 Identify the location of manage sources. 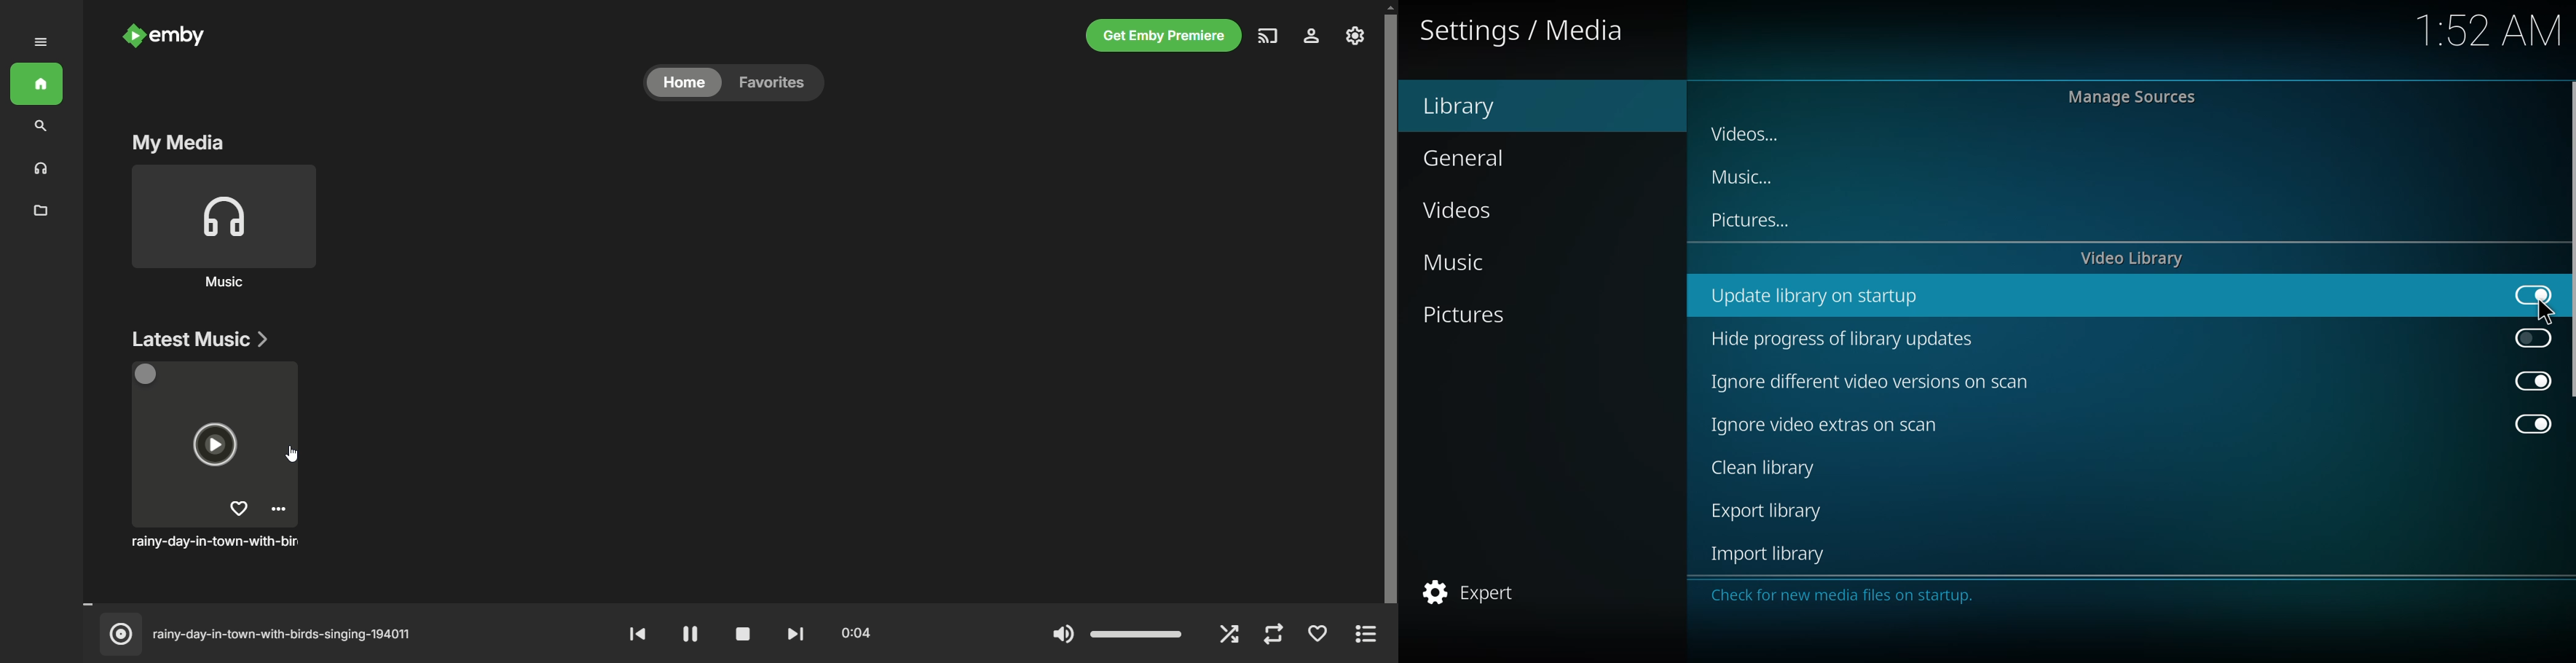
(2135, 96).